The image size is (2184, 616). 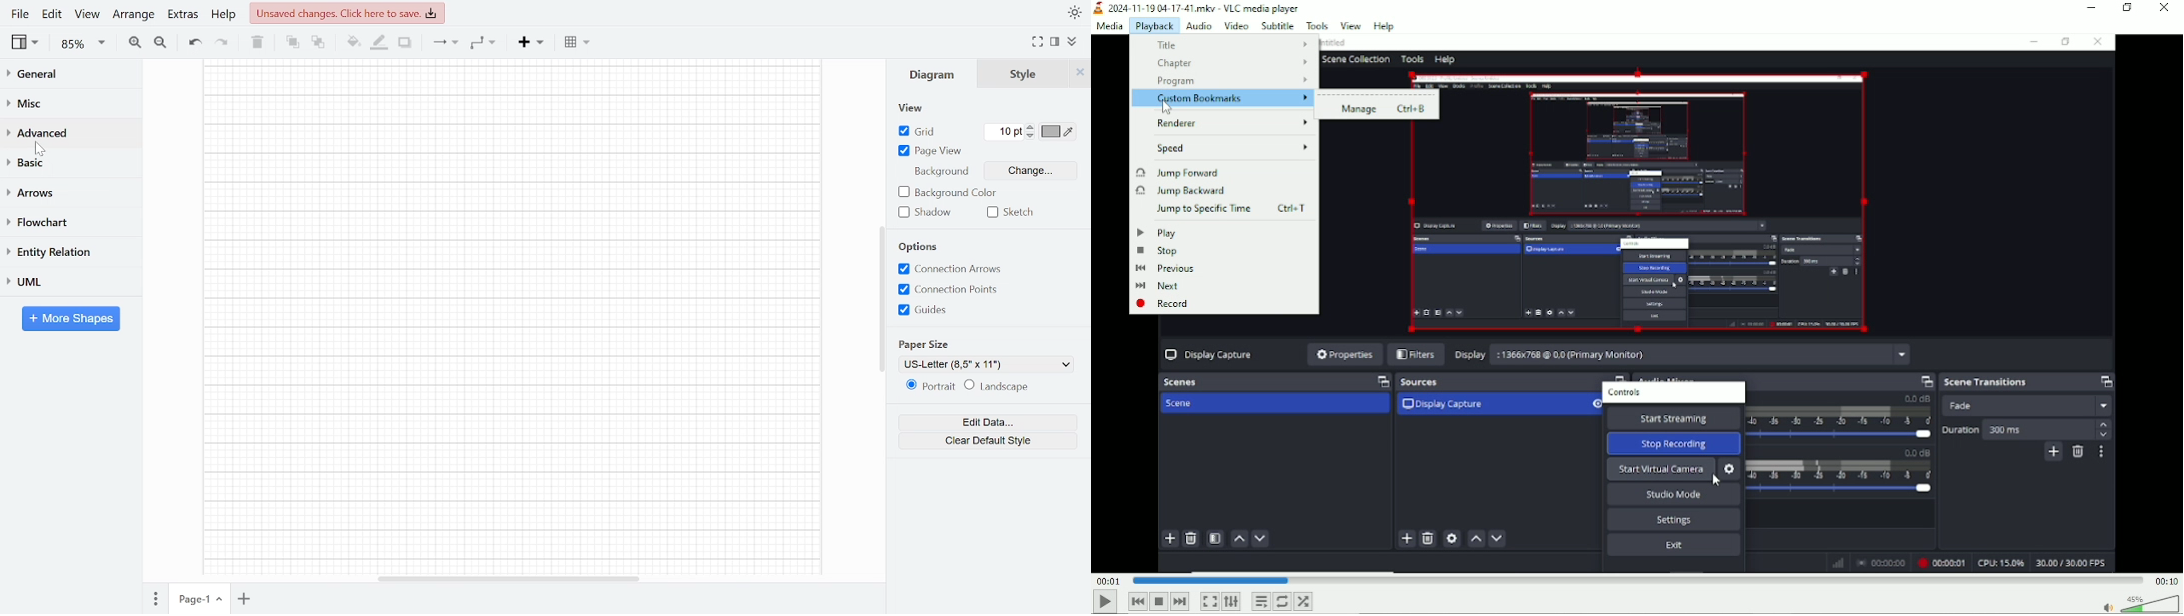 I want to click on Table, so click(x=579, y=43).